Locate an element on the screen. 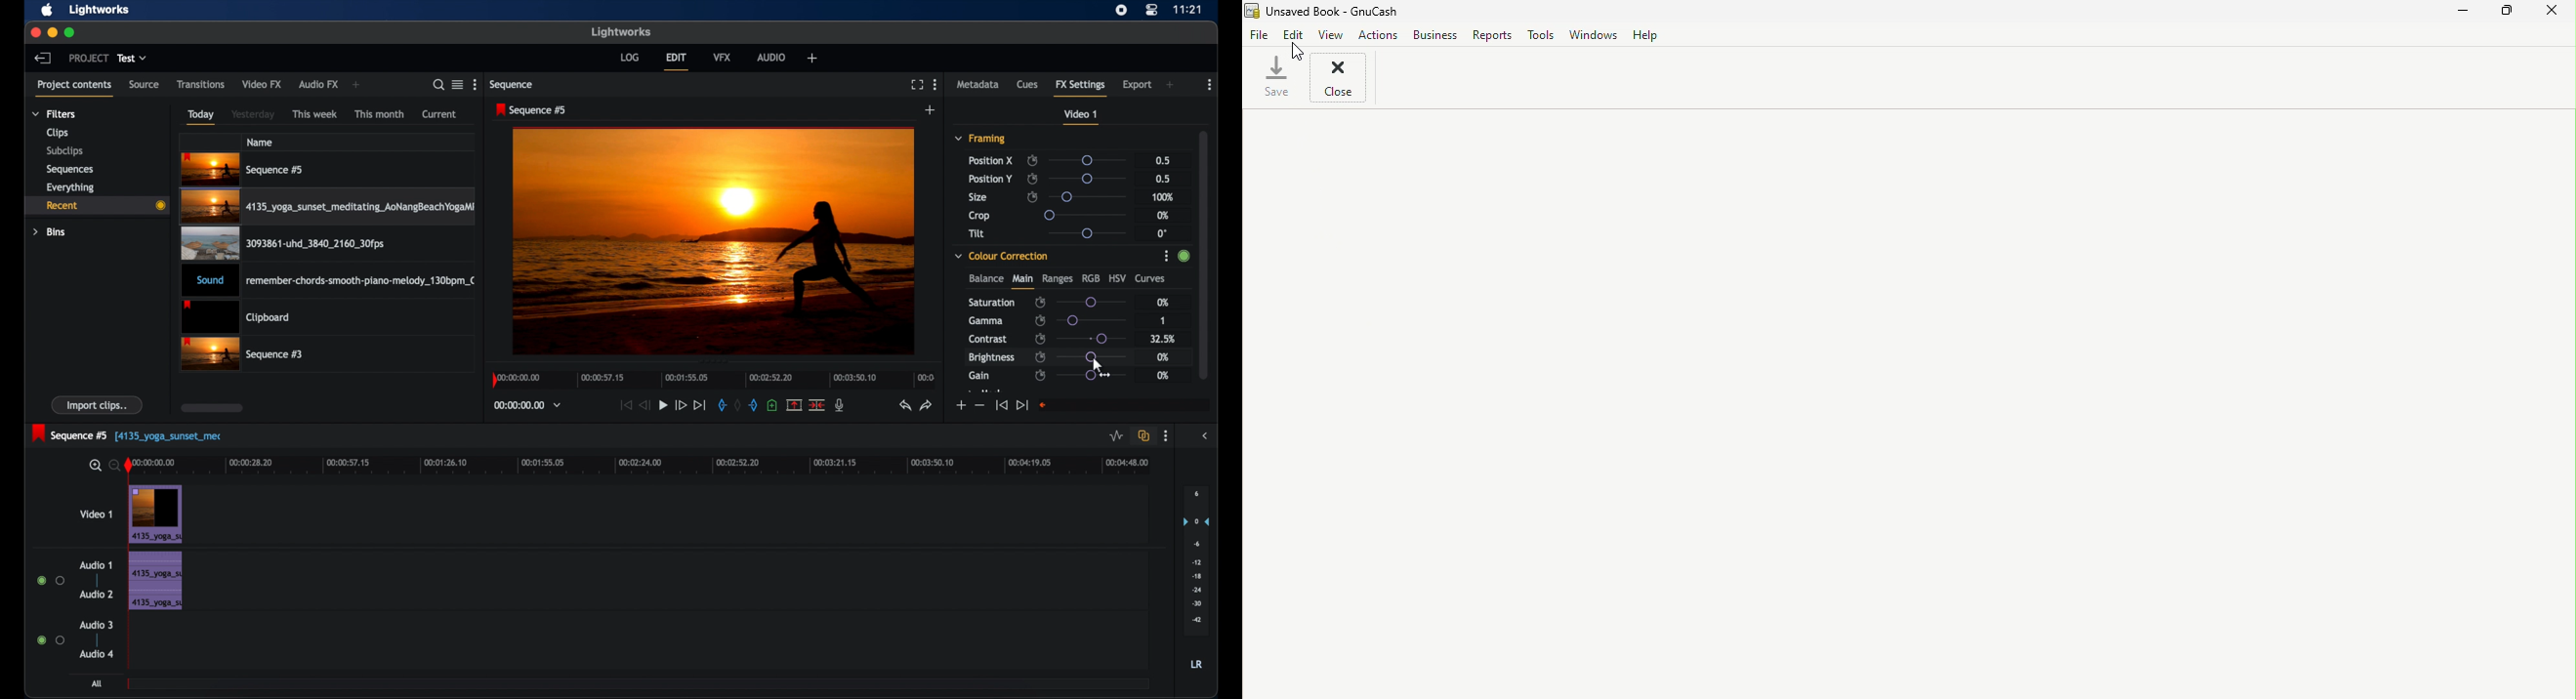 The height and width of the screenshot is (700, 2576). saturation is located at coordinates (992, 302).